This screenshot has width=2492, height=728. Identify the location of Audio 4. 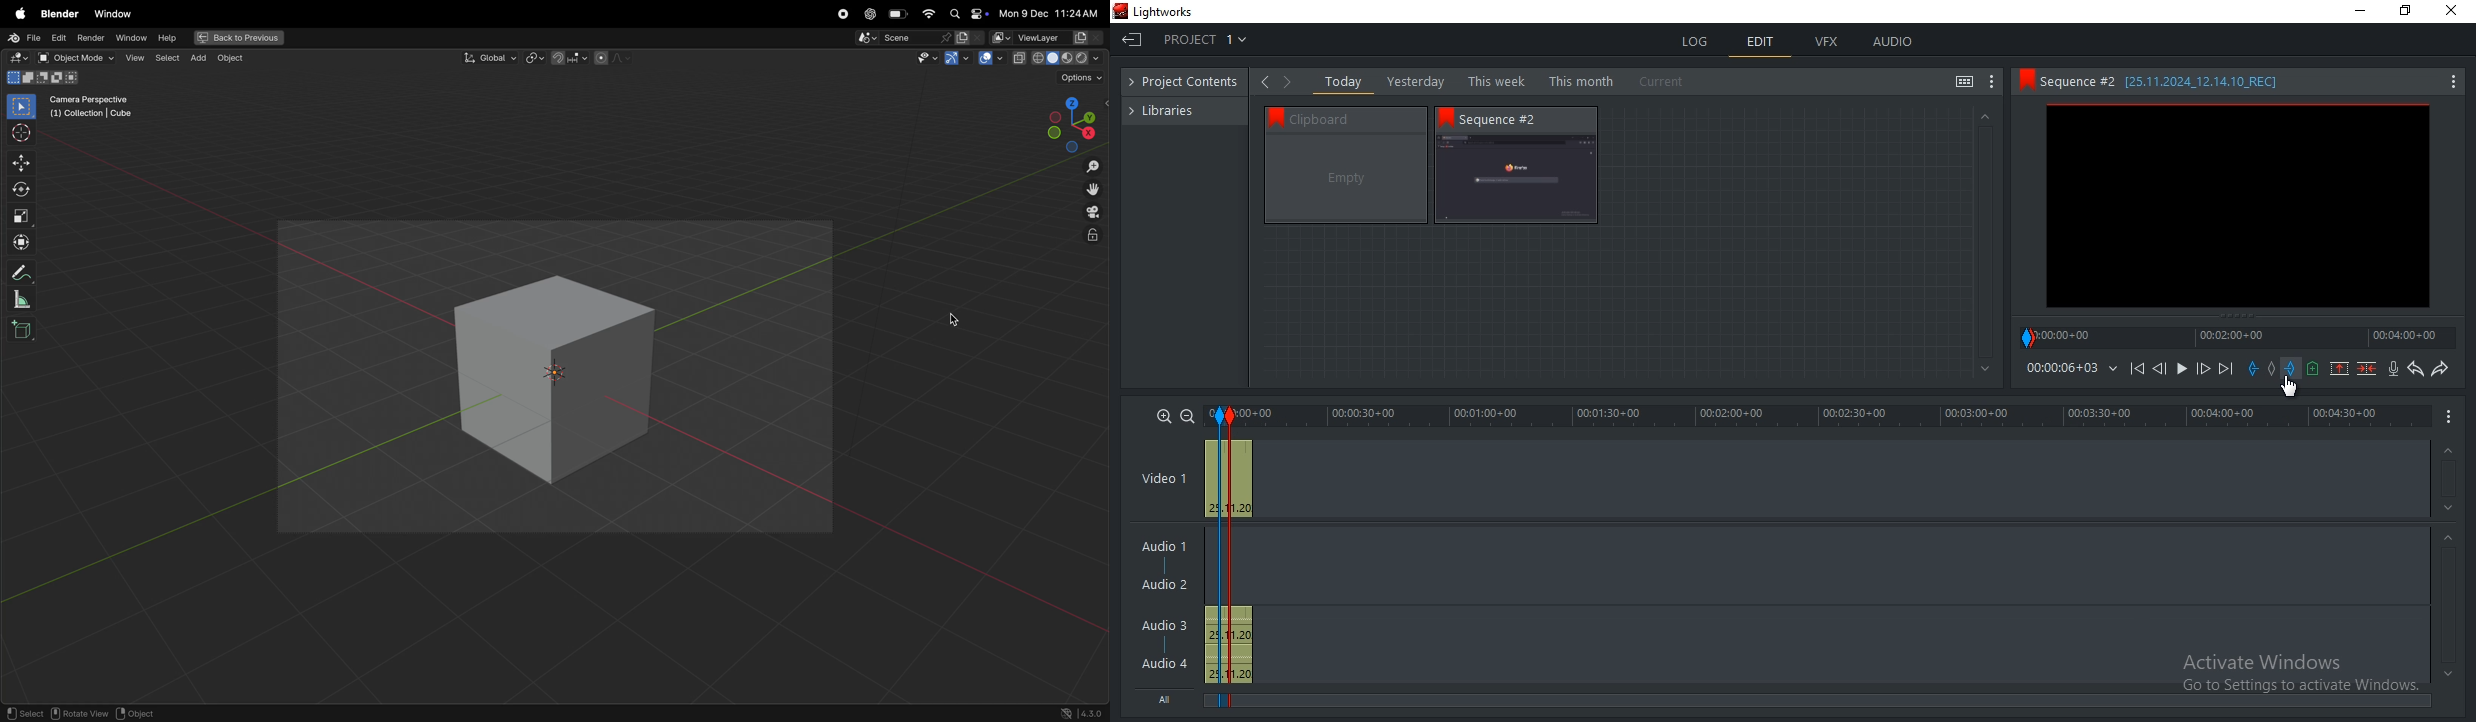
(1165, 662).